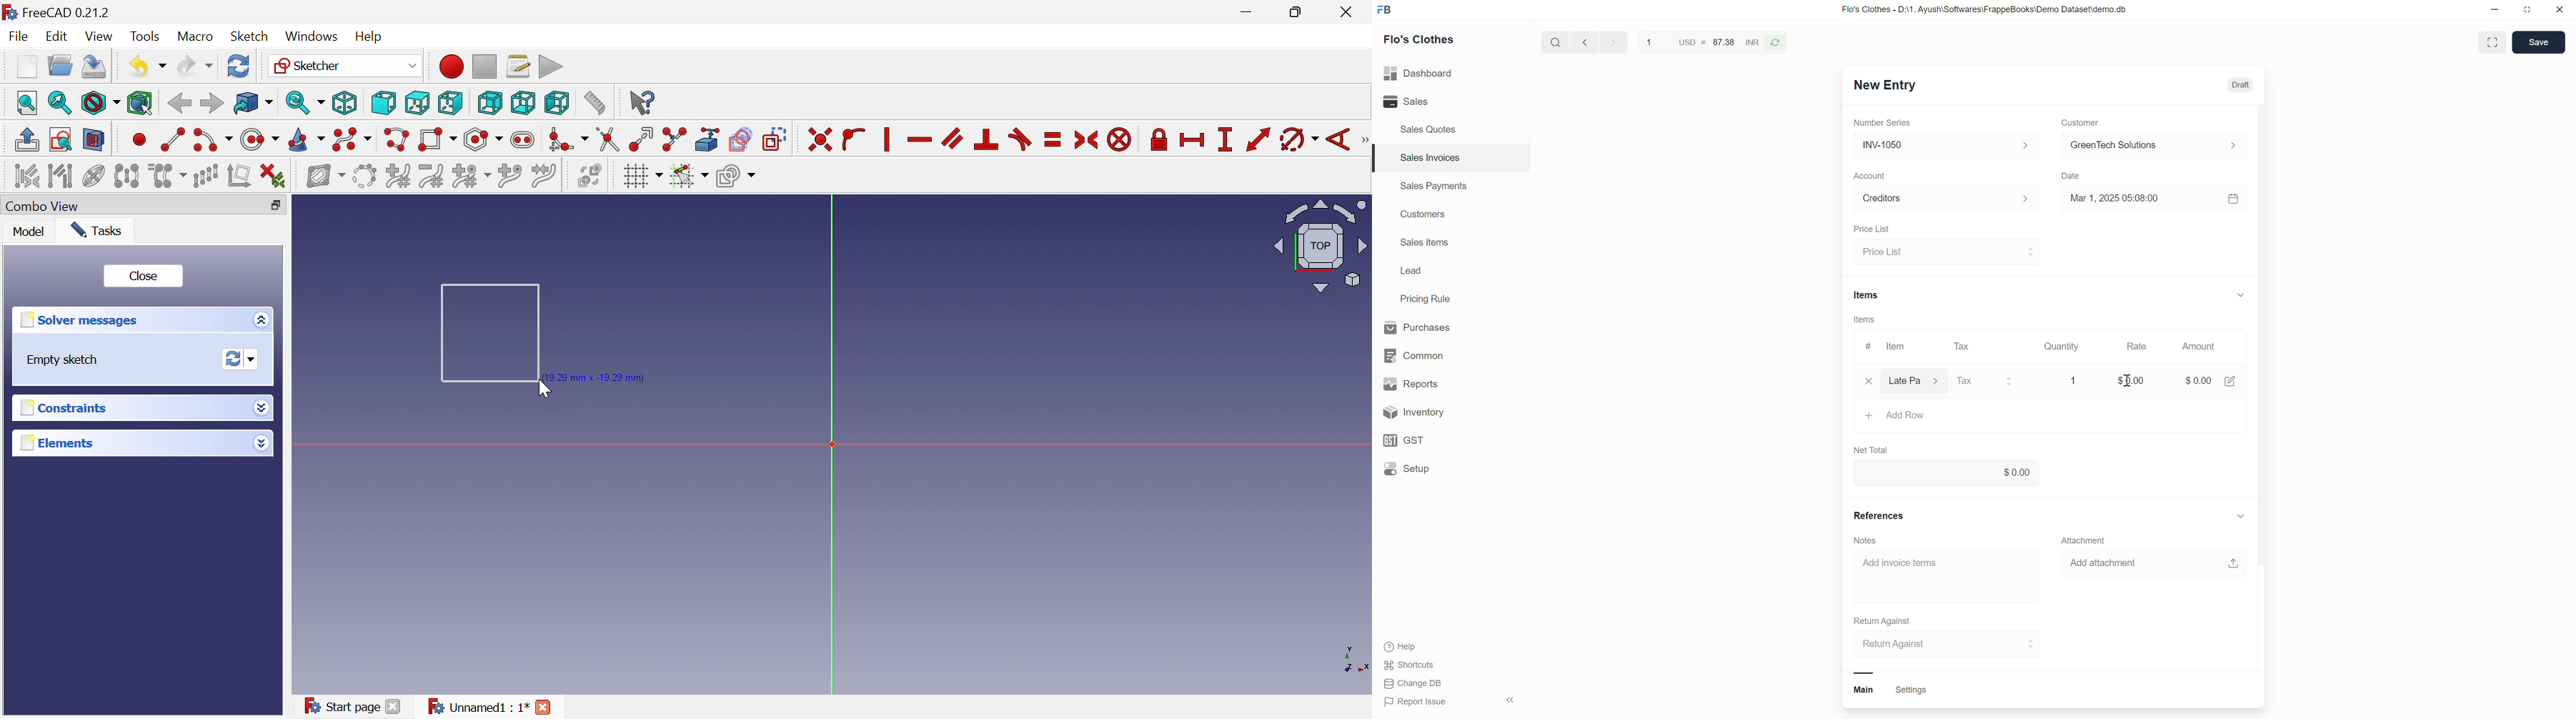 This screenshot has width=2576, height=728. What do you see at coordinates (1512, 700) in the screenshot?
I see `hide sidebar` at bounding box center [1512, 700].